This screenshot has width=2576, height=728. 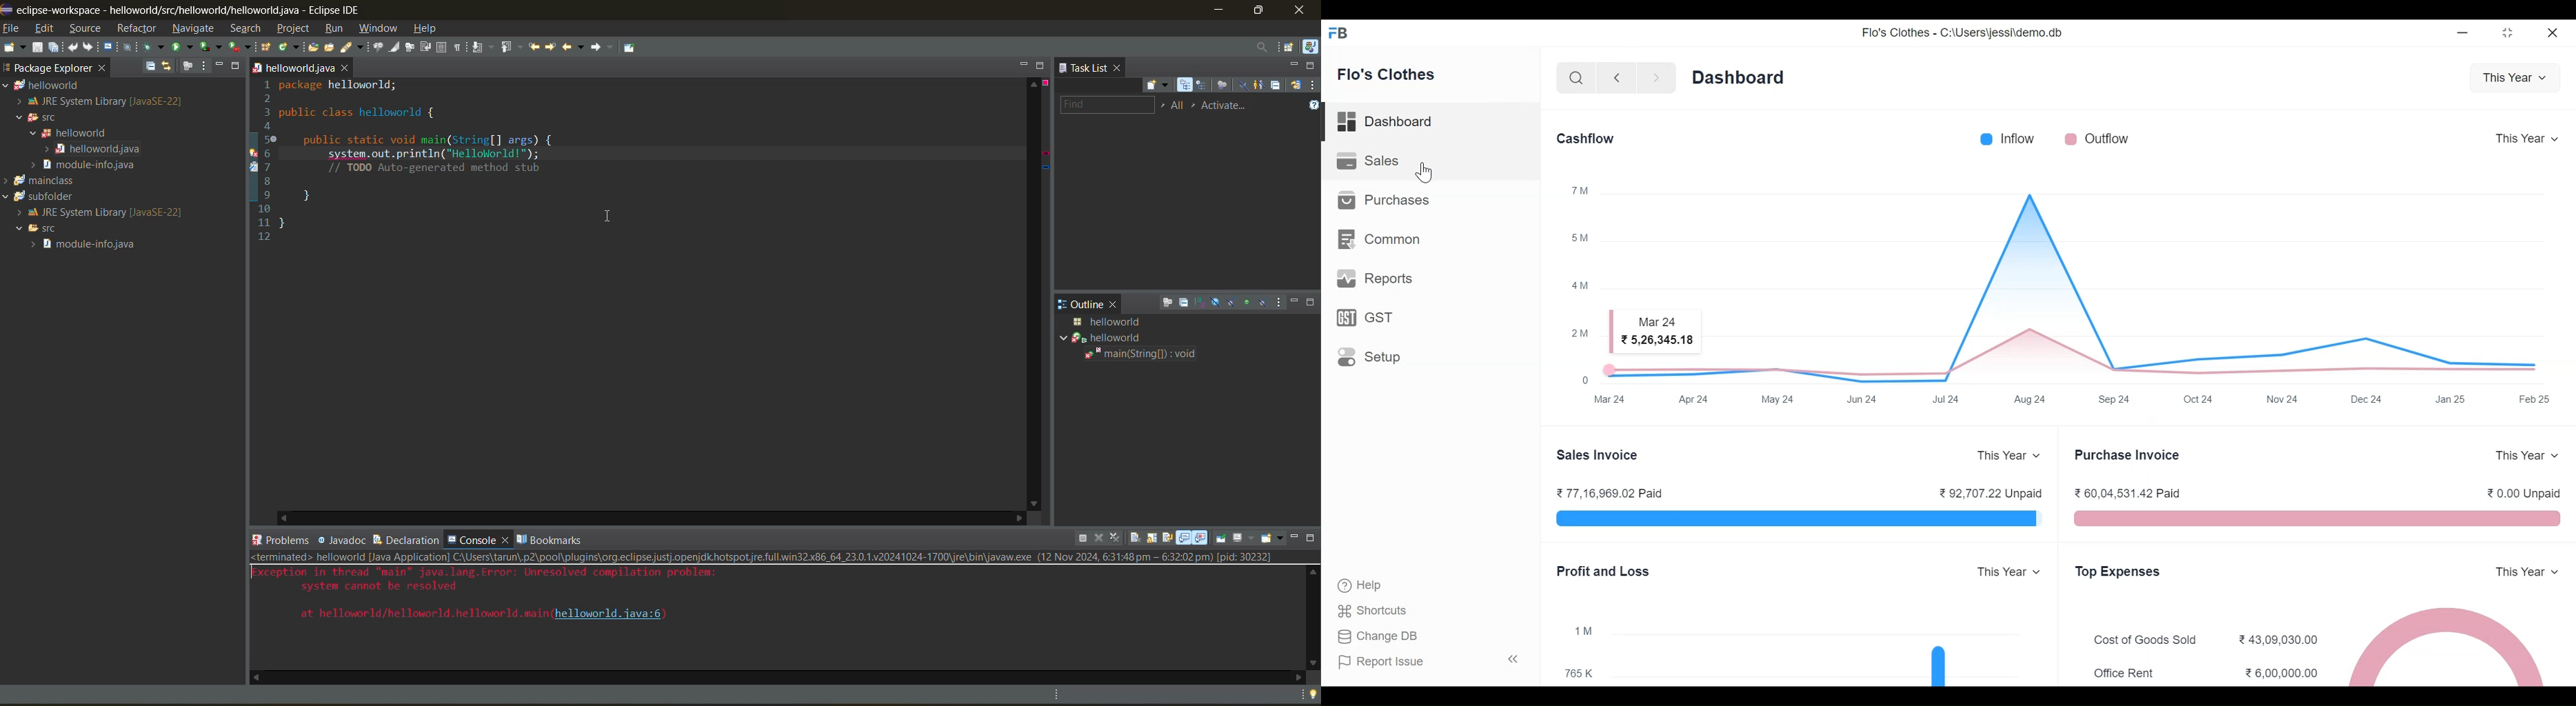 I want to click on Nov 24, so click(x=2283, y=400).